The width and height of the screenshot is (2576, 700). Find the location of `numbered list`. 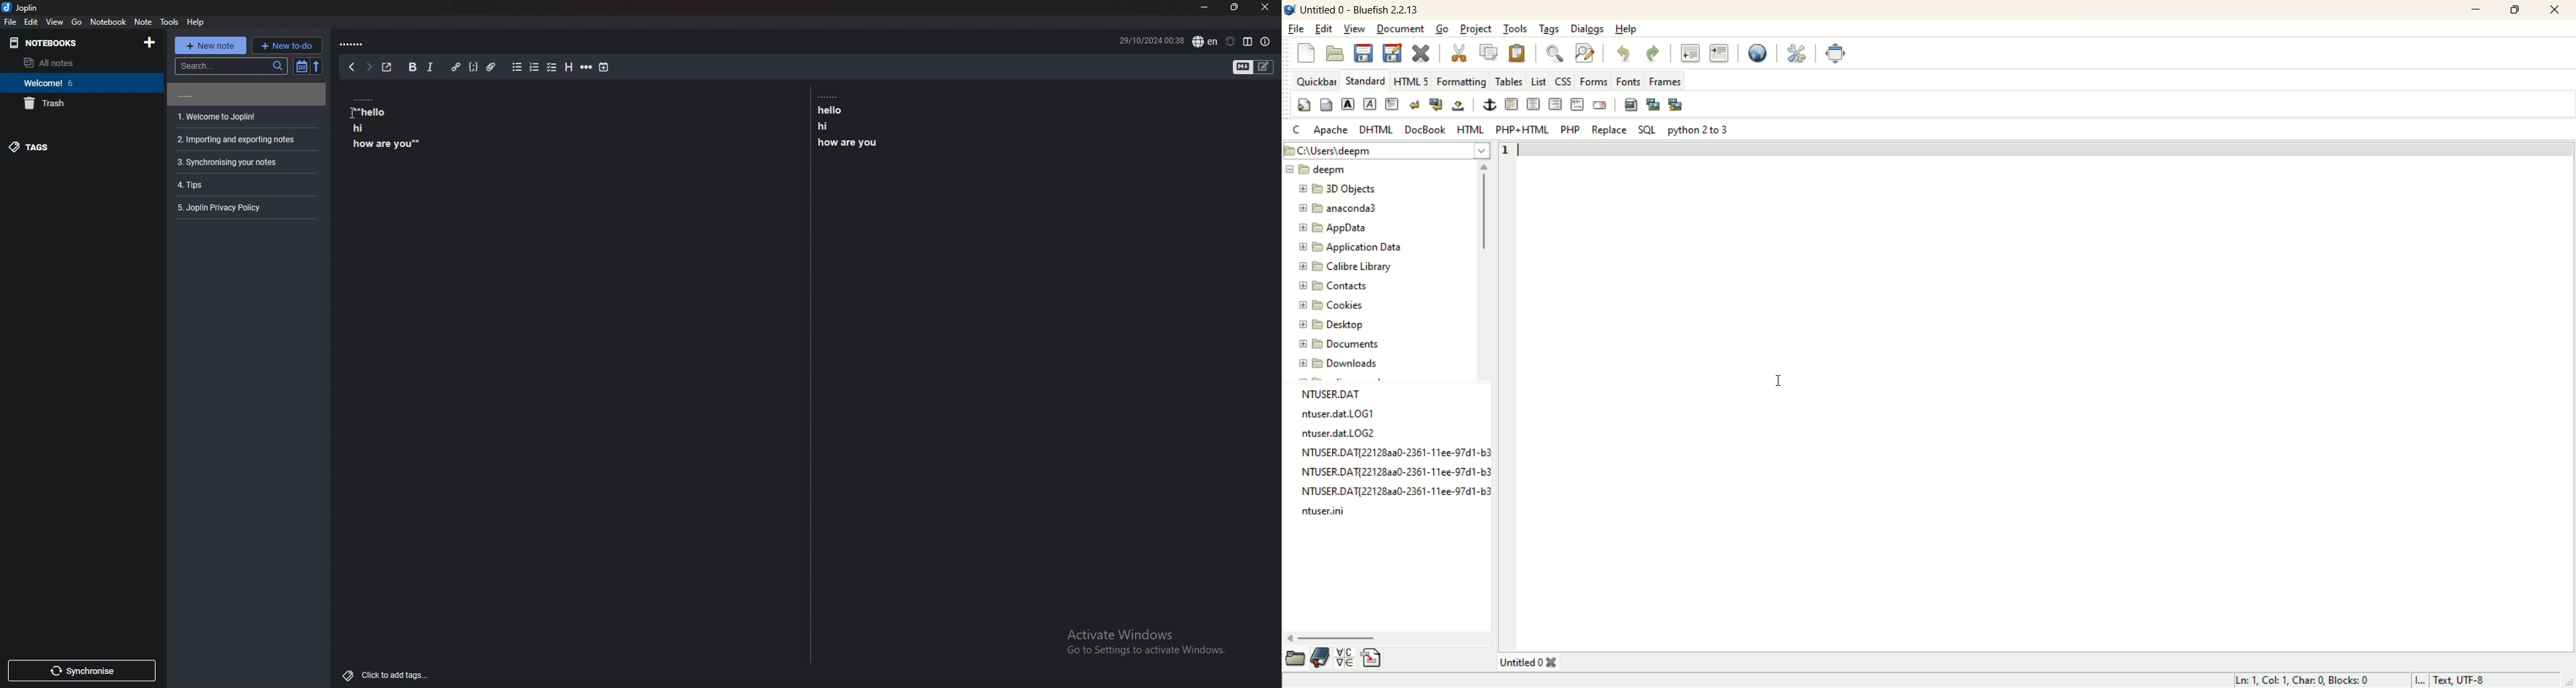

numbered list is located at coordinates (535, 67).